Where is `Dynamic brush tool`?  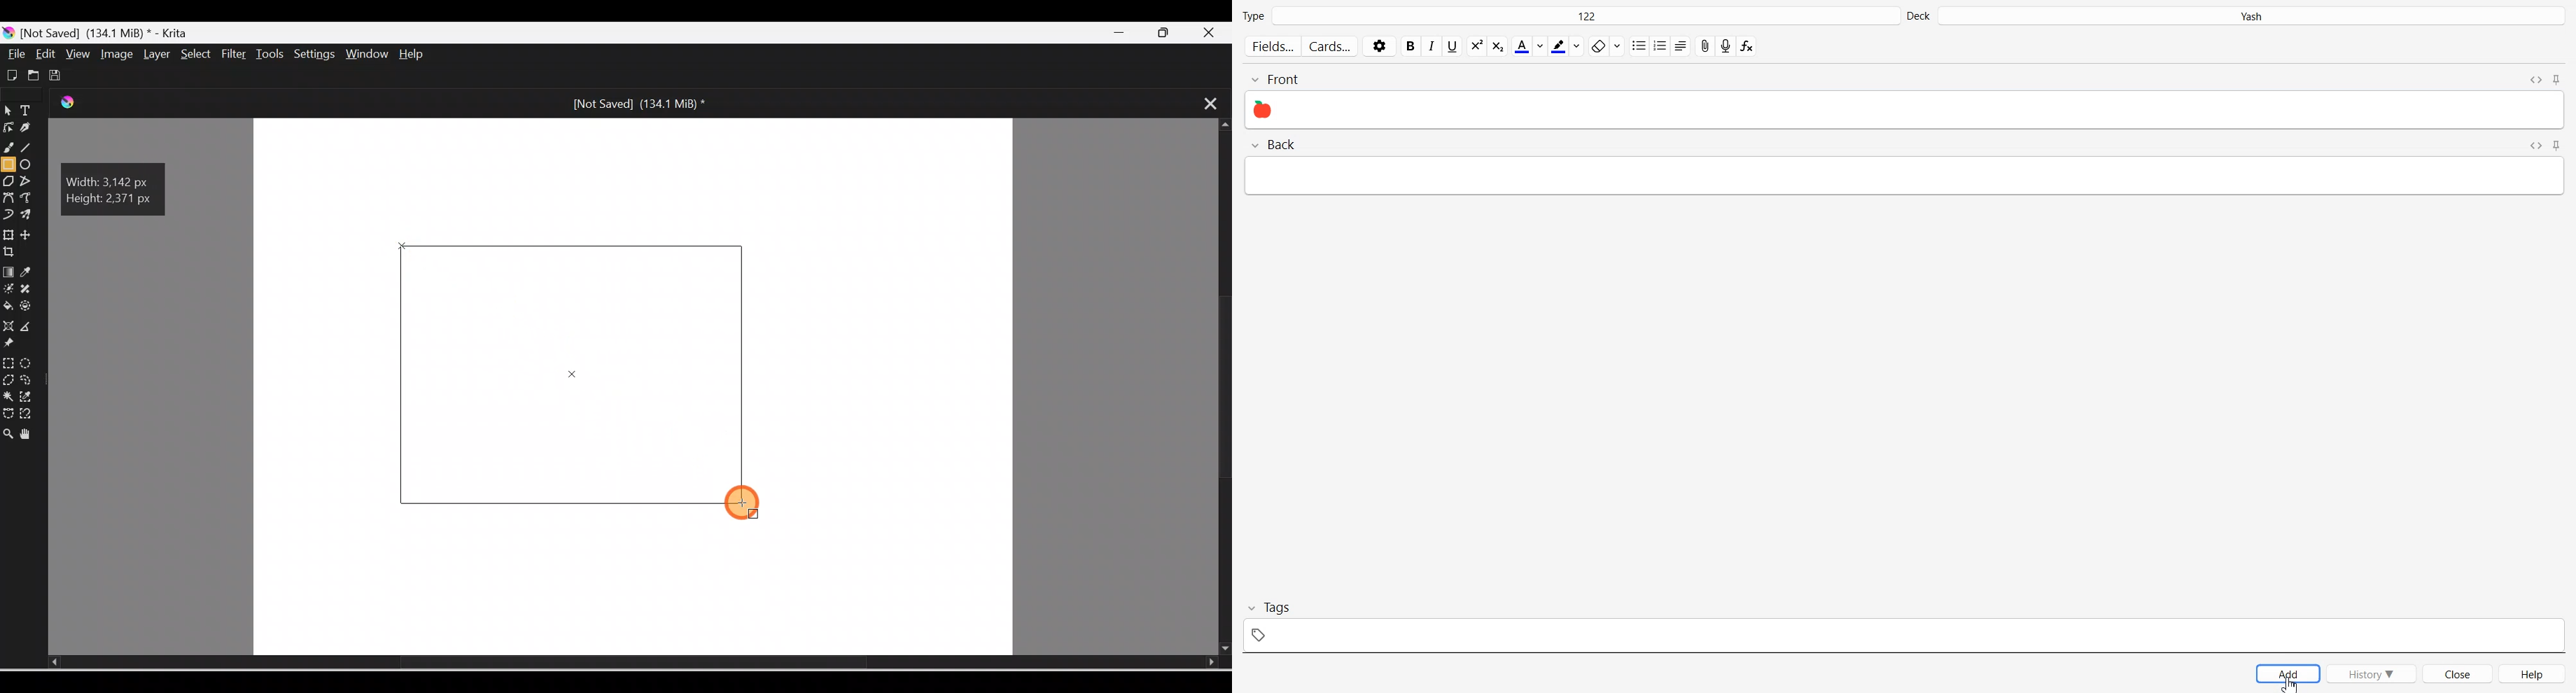
Dynamic brush tool is located at coordinates (8, 213).